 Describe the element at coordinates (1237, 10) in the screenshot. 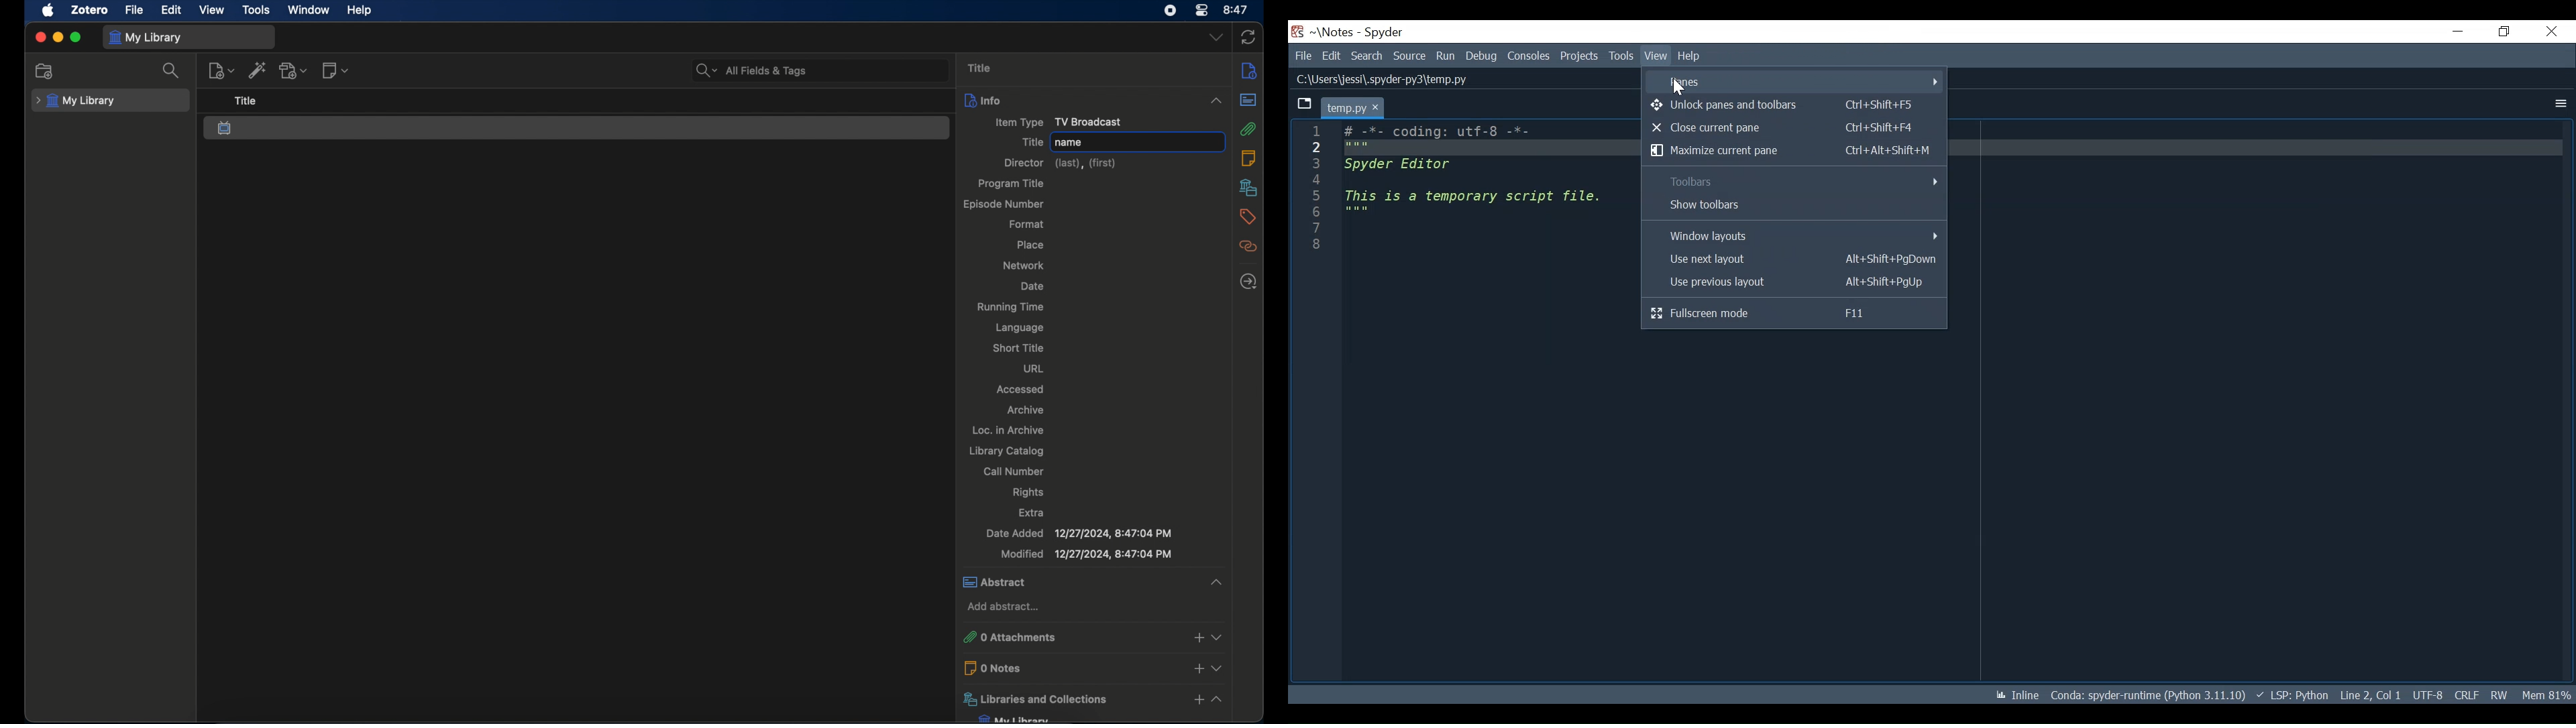

I see `8.46` at that location.